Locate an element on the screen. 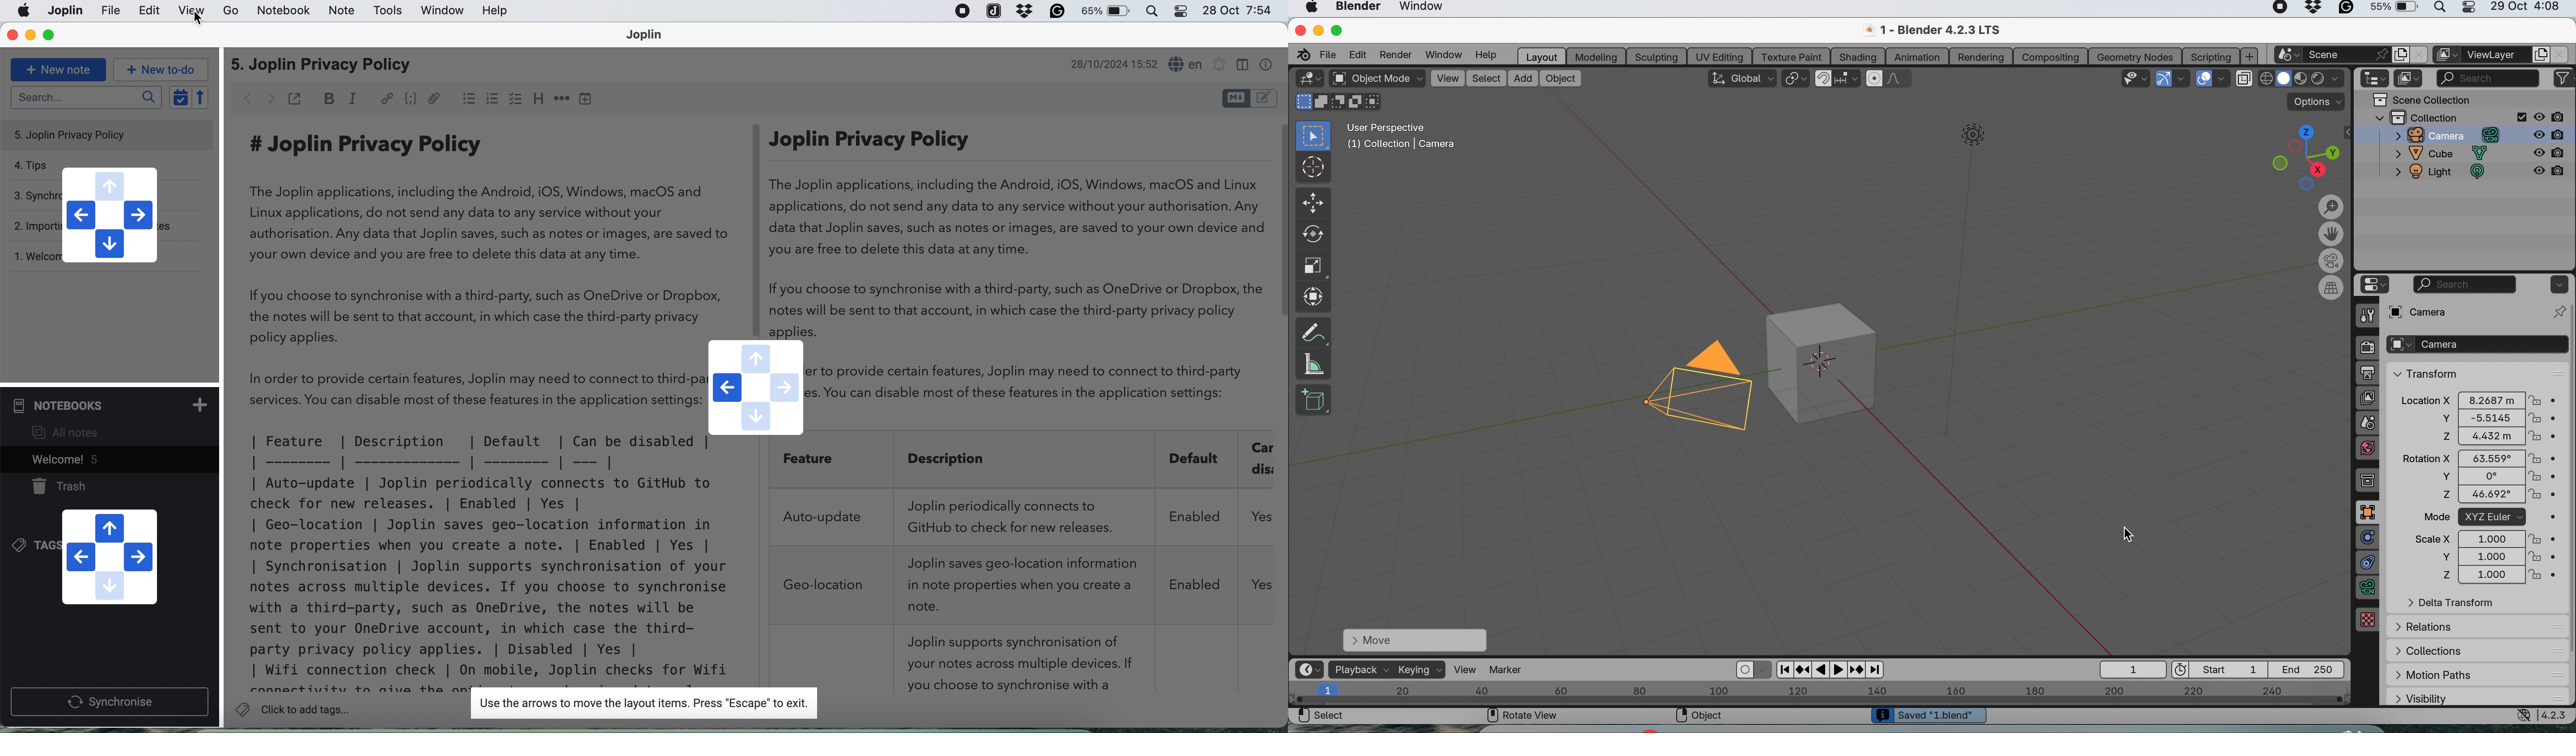 The image size is (2576, 756). 28 Oct 7:54 is located at coordinates (1237, 11).